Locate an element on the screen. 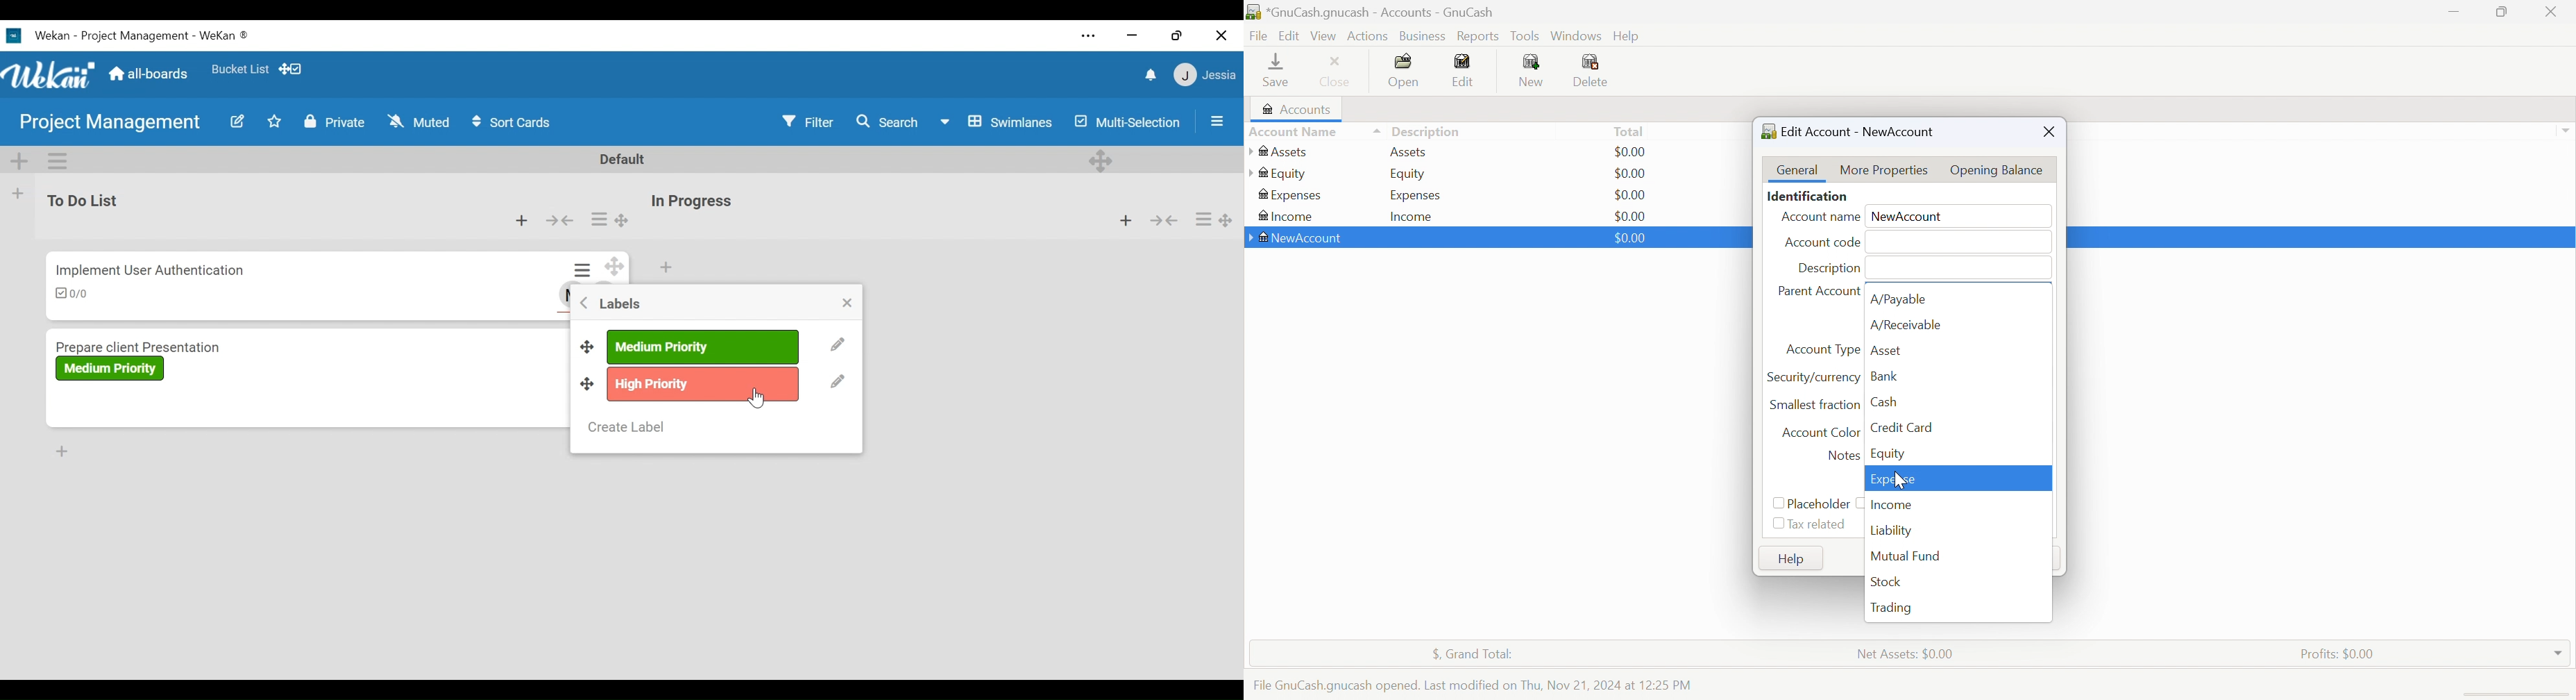  File GnuCash.gnucash opened. Last modified on Thu, Nov 21, 2024 at 12:25 PM is located at coordinates (1472, 682).